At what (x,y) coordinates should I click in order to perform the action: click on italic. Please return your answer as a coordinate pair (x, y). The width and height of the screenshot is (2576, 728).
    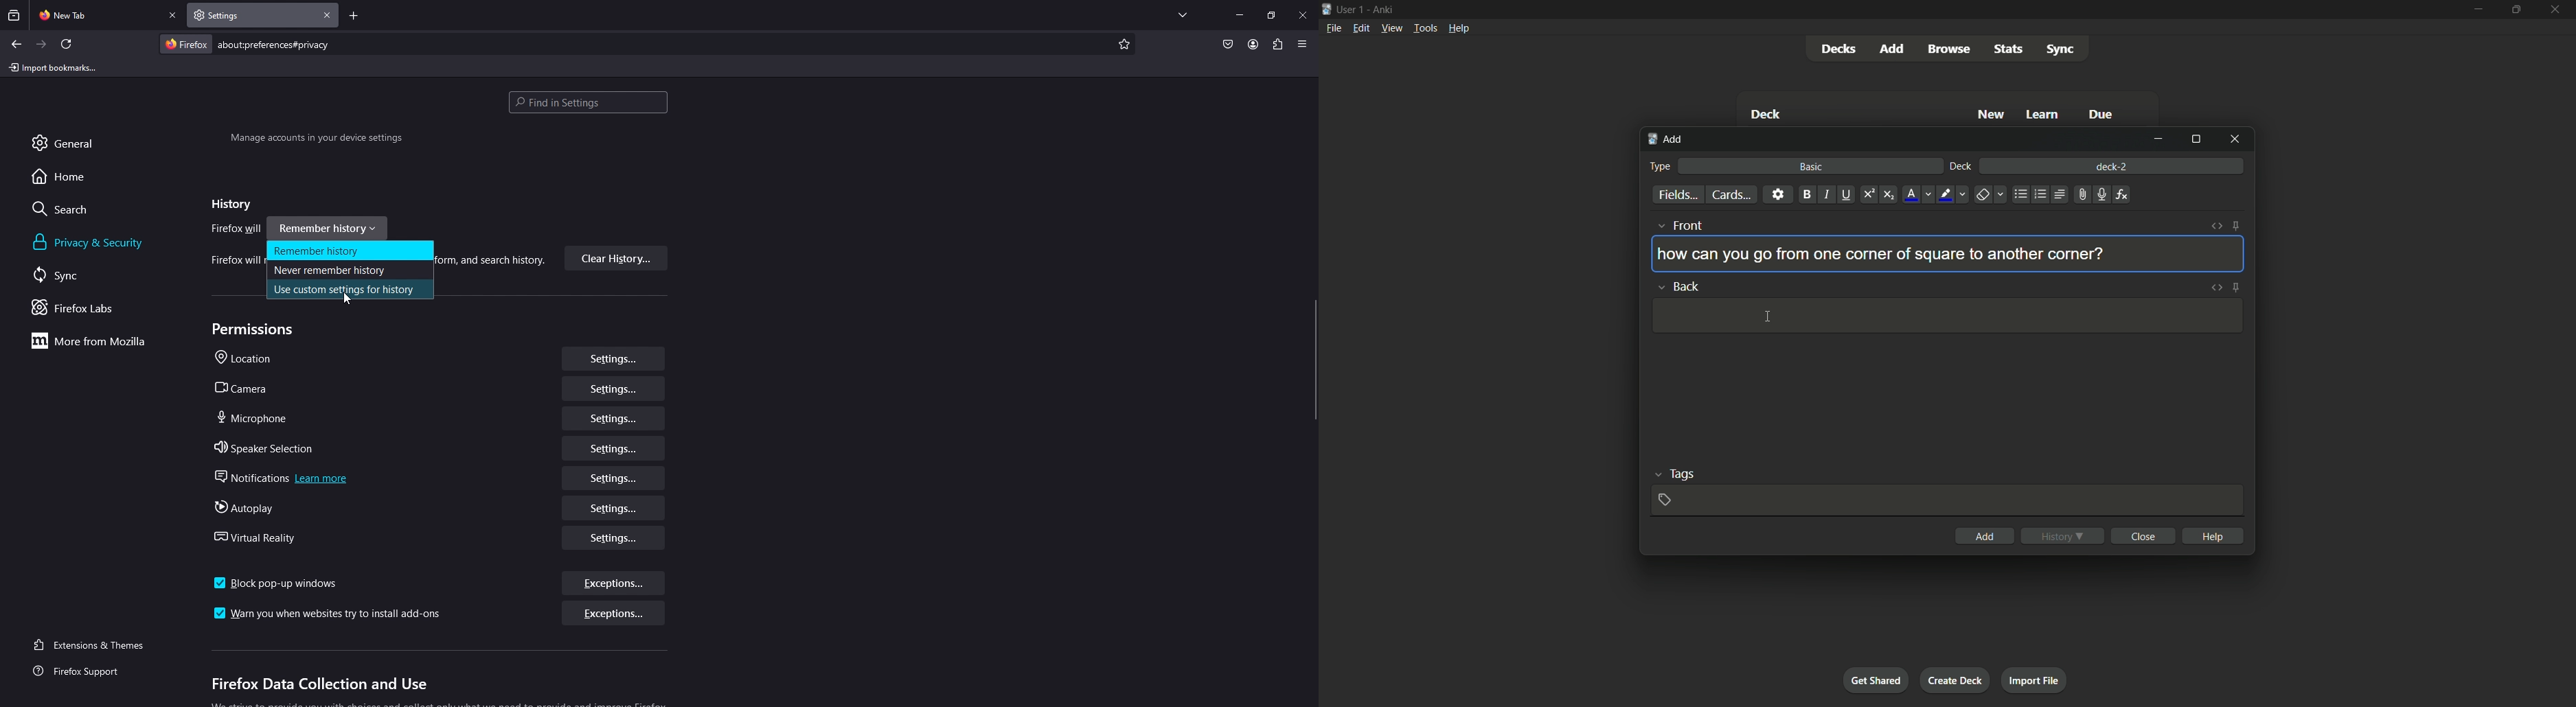
    Looking at the image, I should click on (1825, 195).